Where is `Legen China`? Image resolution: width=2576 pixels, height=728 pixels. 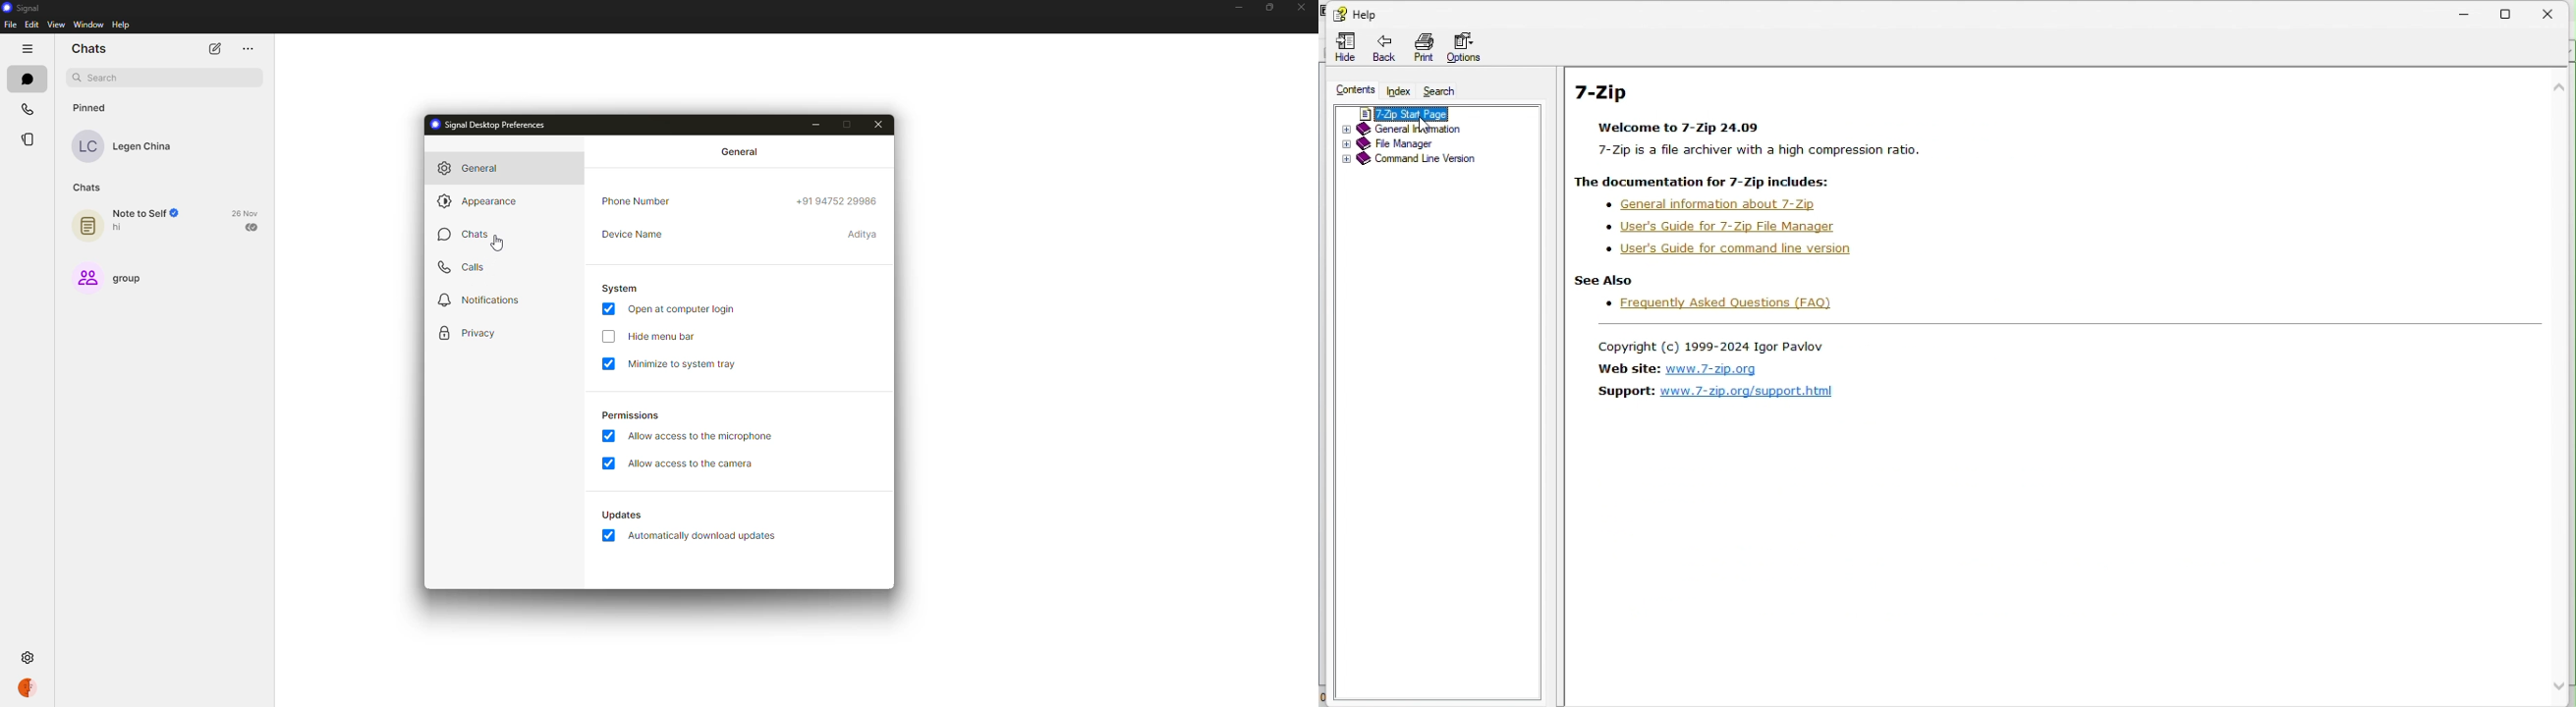
Legen China is located at coordinates (124, 146).